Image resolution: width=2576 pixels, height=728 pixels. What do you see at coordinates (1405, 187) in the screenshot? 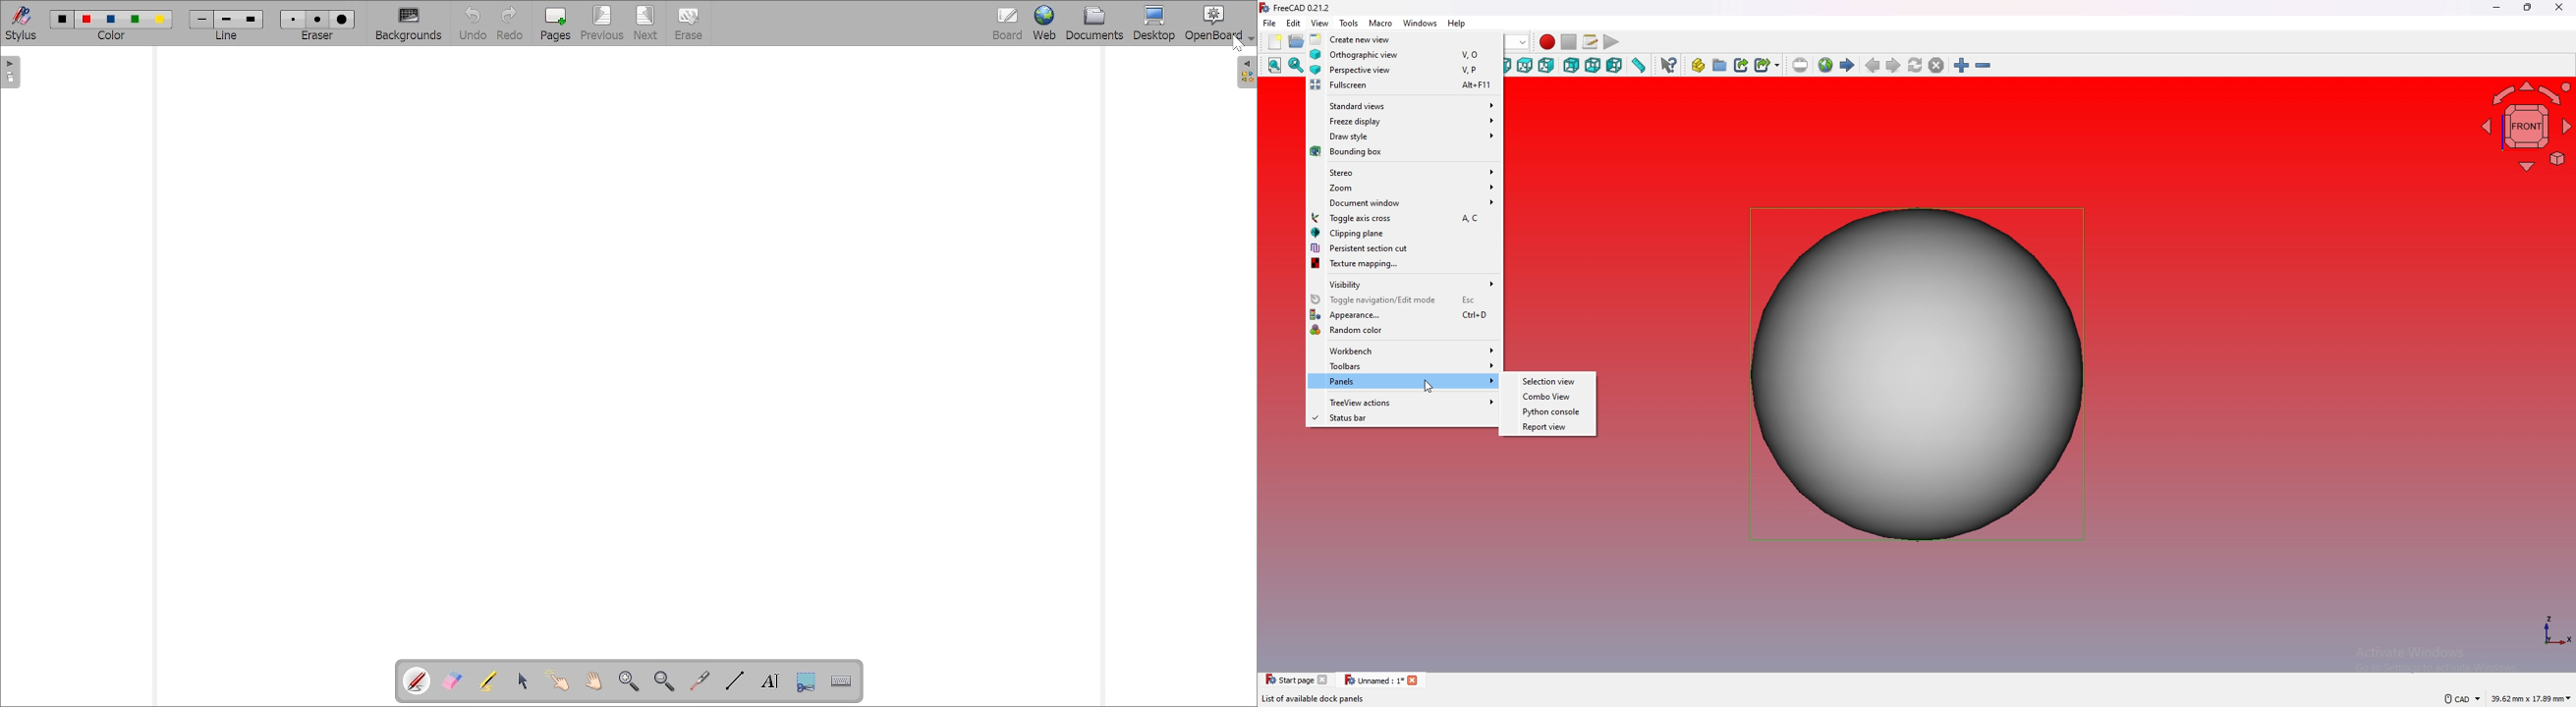
I see `zoom` at bounding box center [1405, 187].